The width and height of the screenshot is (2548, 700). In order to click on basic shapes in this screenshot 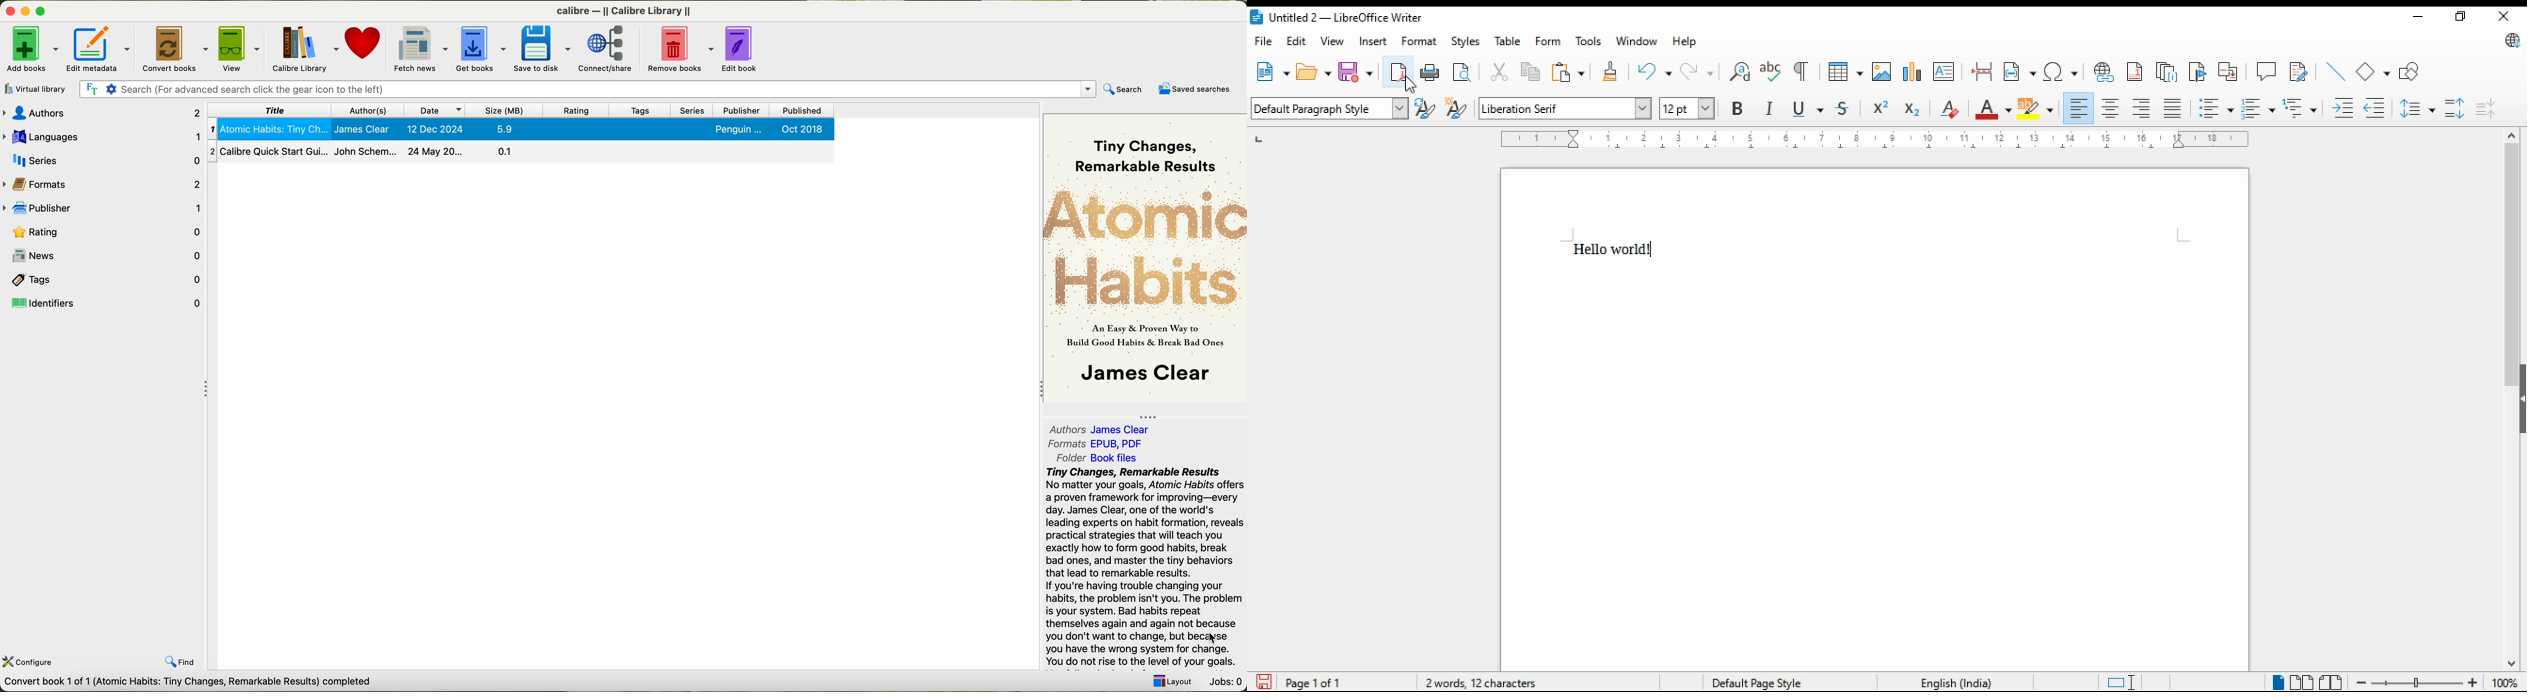, I will do `click(2373, 69)`.